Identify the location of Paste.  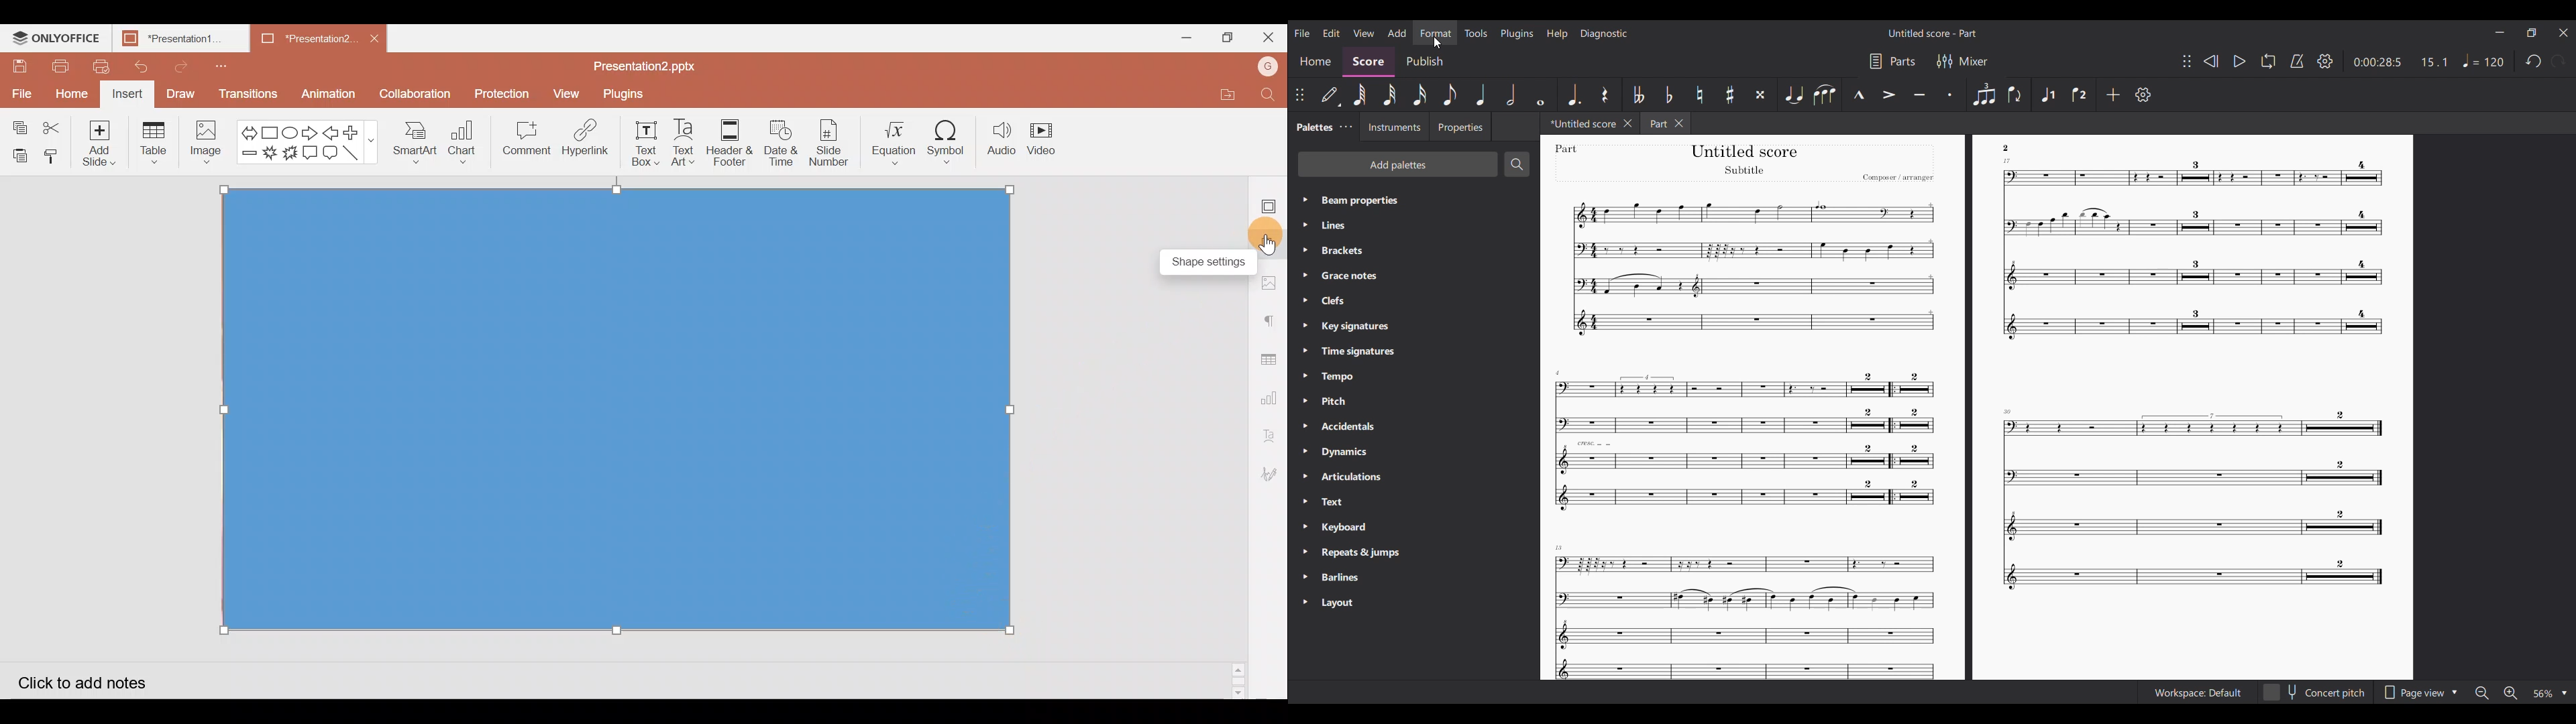
(19, 153).